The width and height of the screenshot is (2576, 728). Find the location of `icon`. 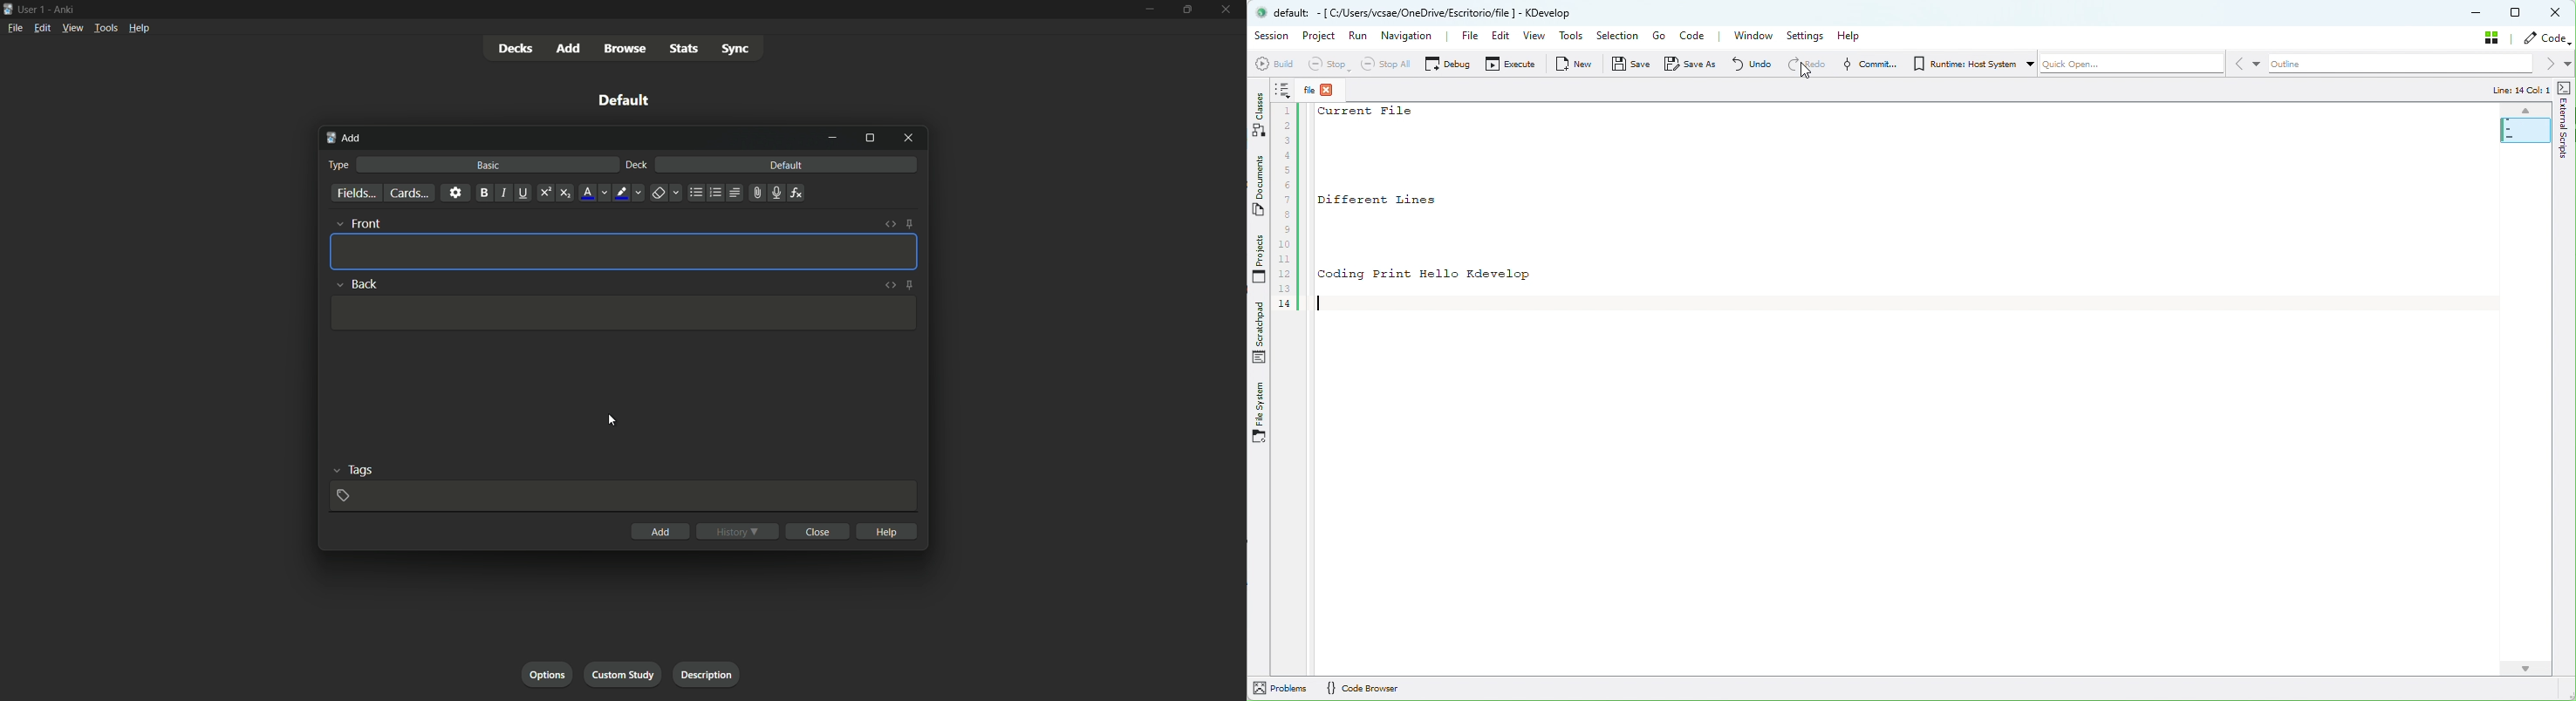

icon is located at coordinates (8, 8).